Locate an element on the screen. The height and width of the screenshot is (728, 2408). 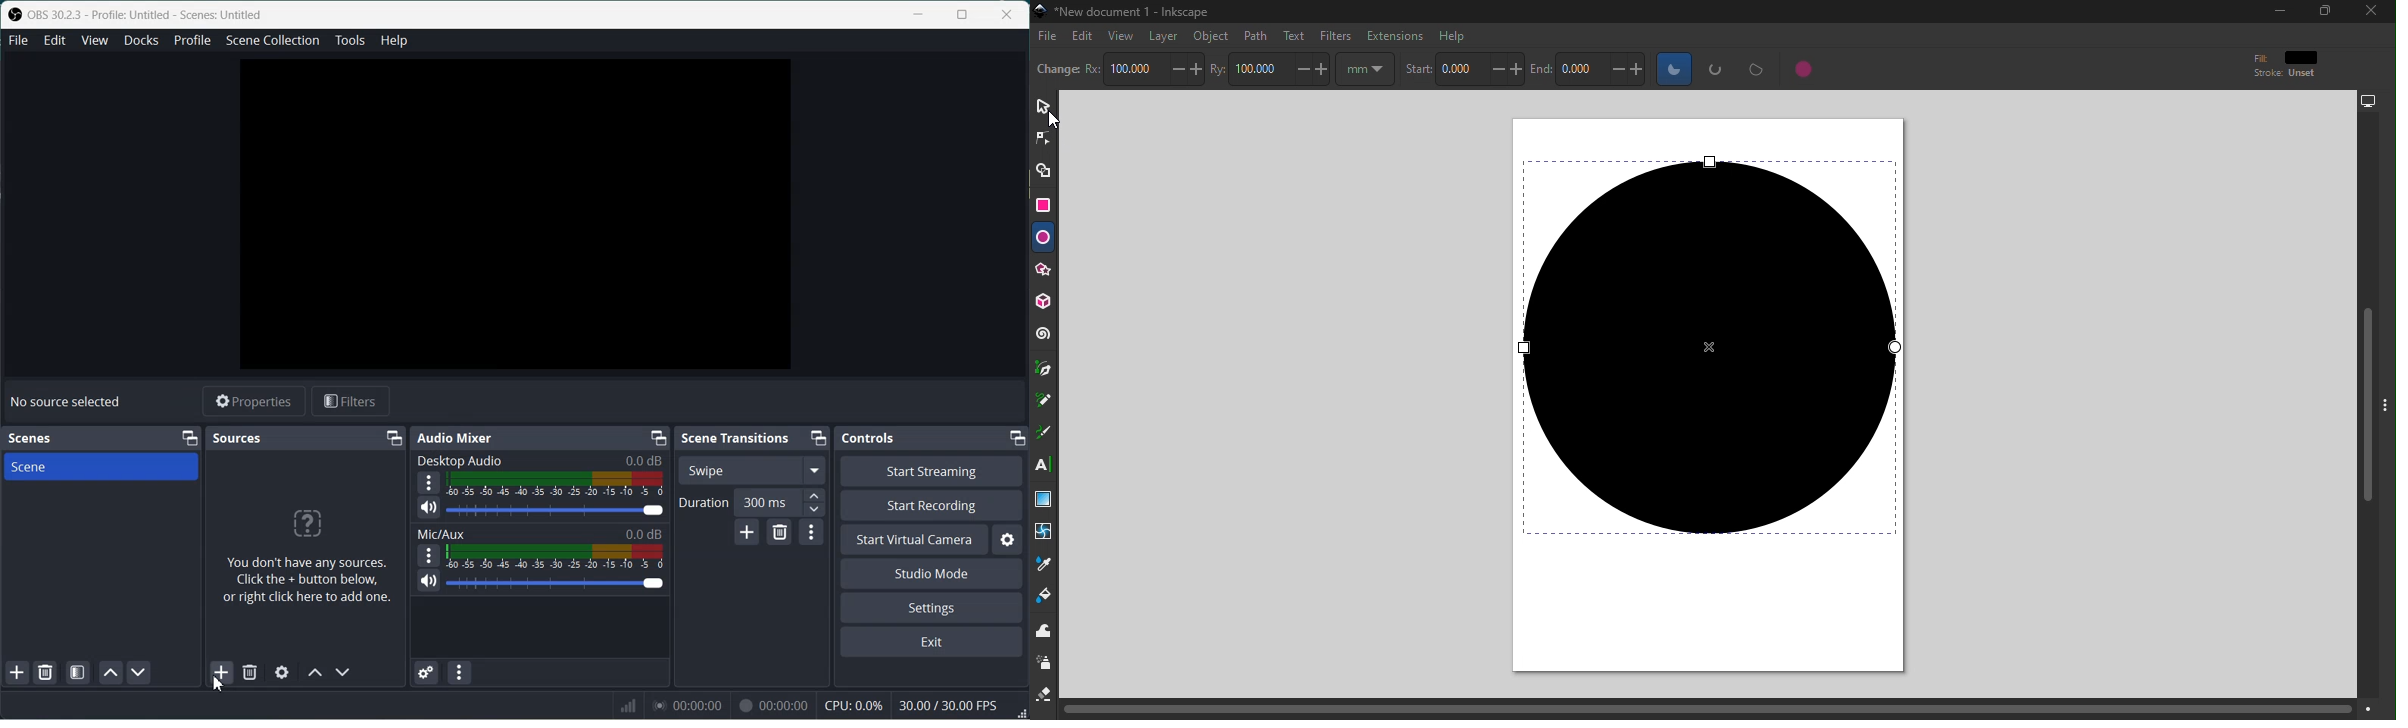
Advance Audio properties is located at coordinates (427, 672).